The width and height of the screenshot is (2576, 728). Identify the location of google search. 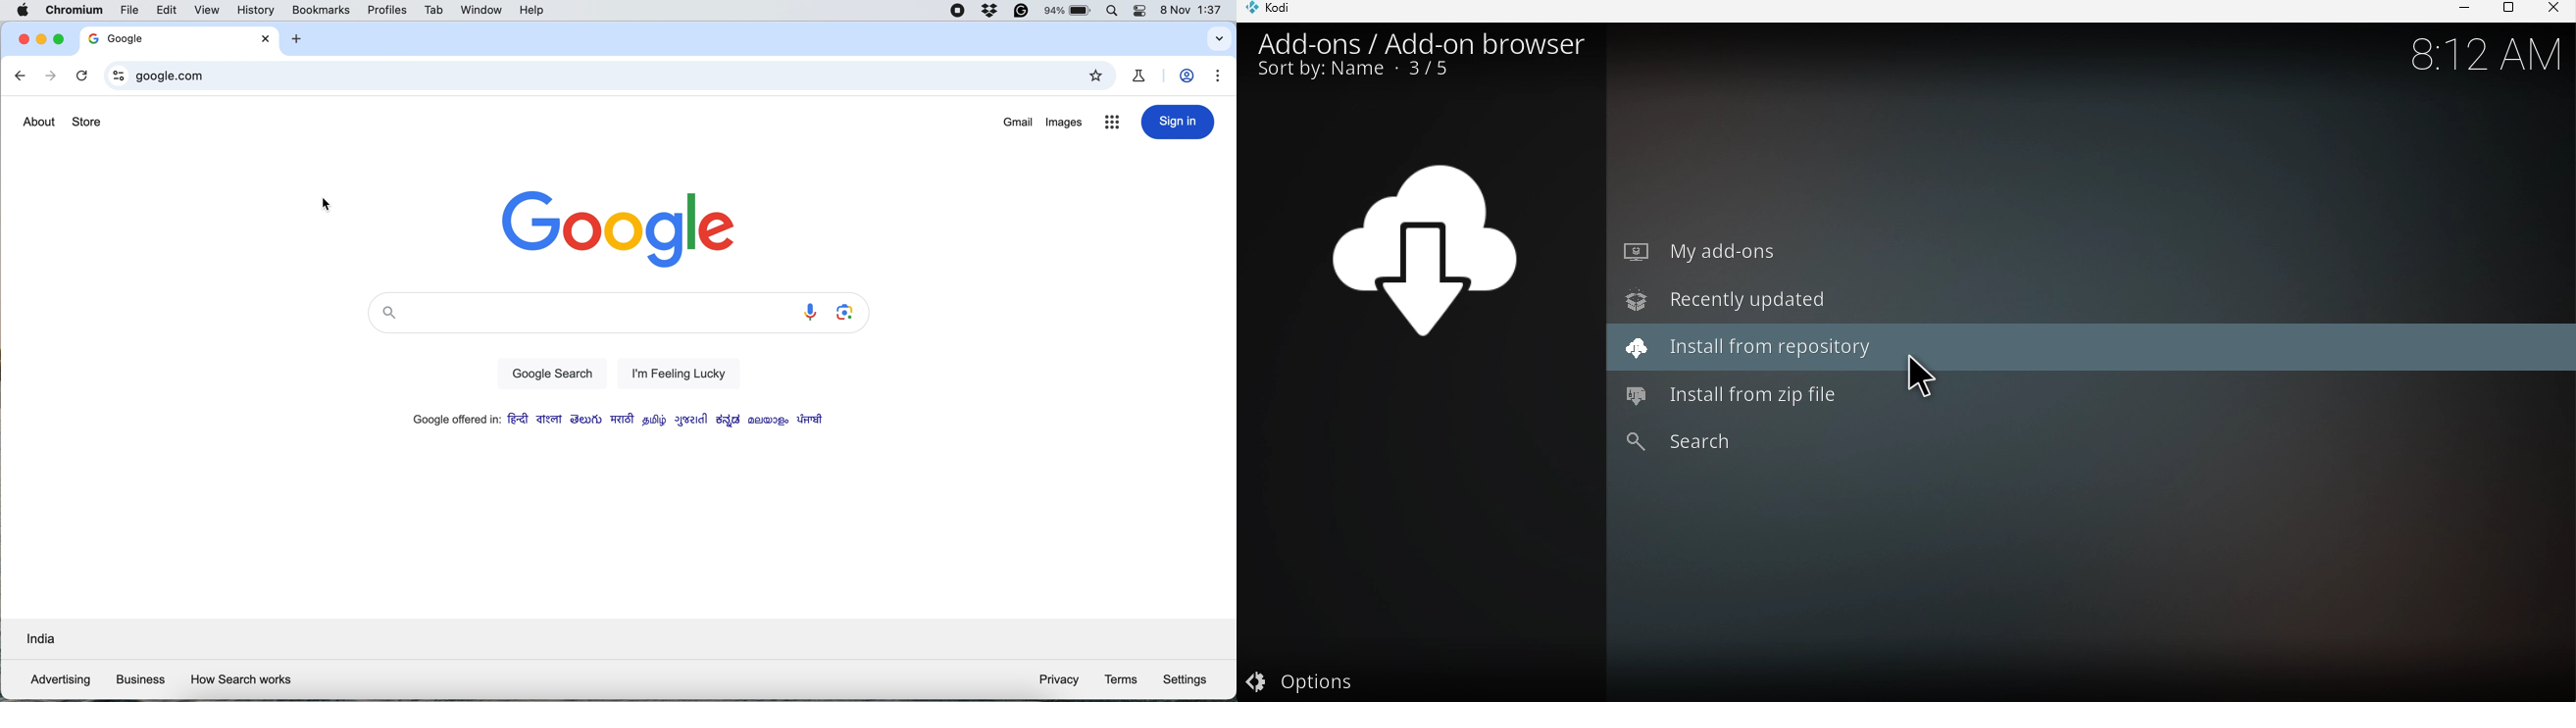
(550, 375).